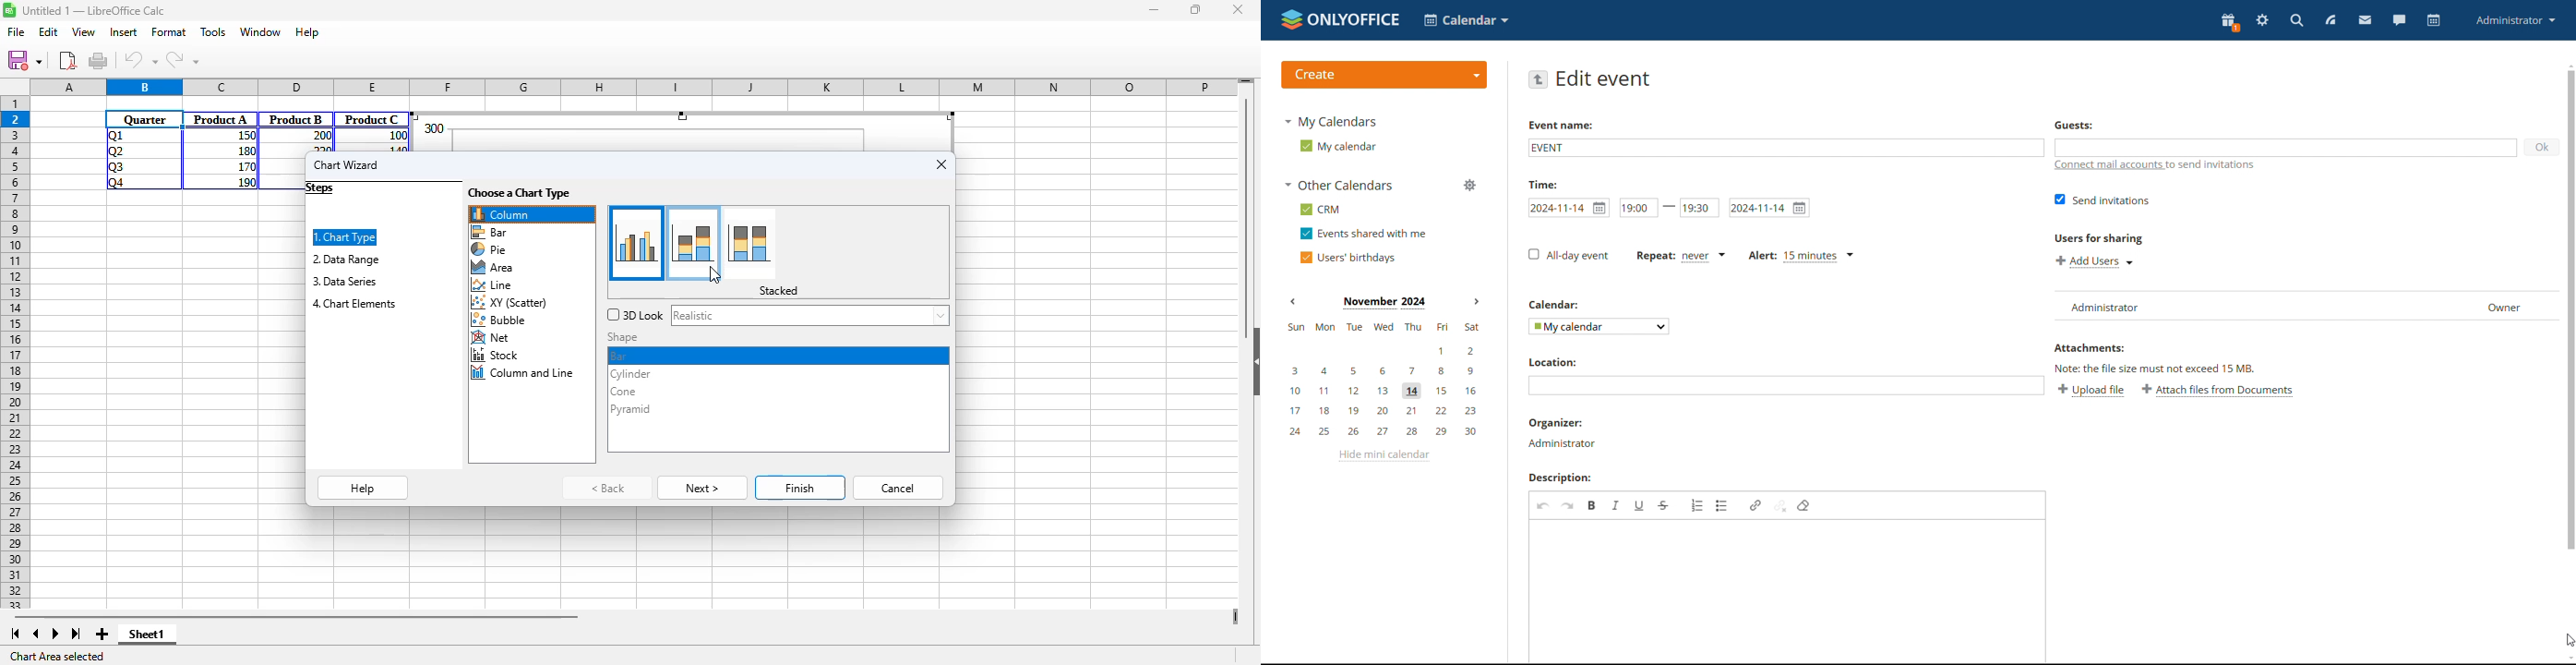 Image resolution: width=2576 pixels, height=672 pixels. I want to click on help, so click(307, 31).